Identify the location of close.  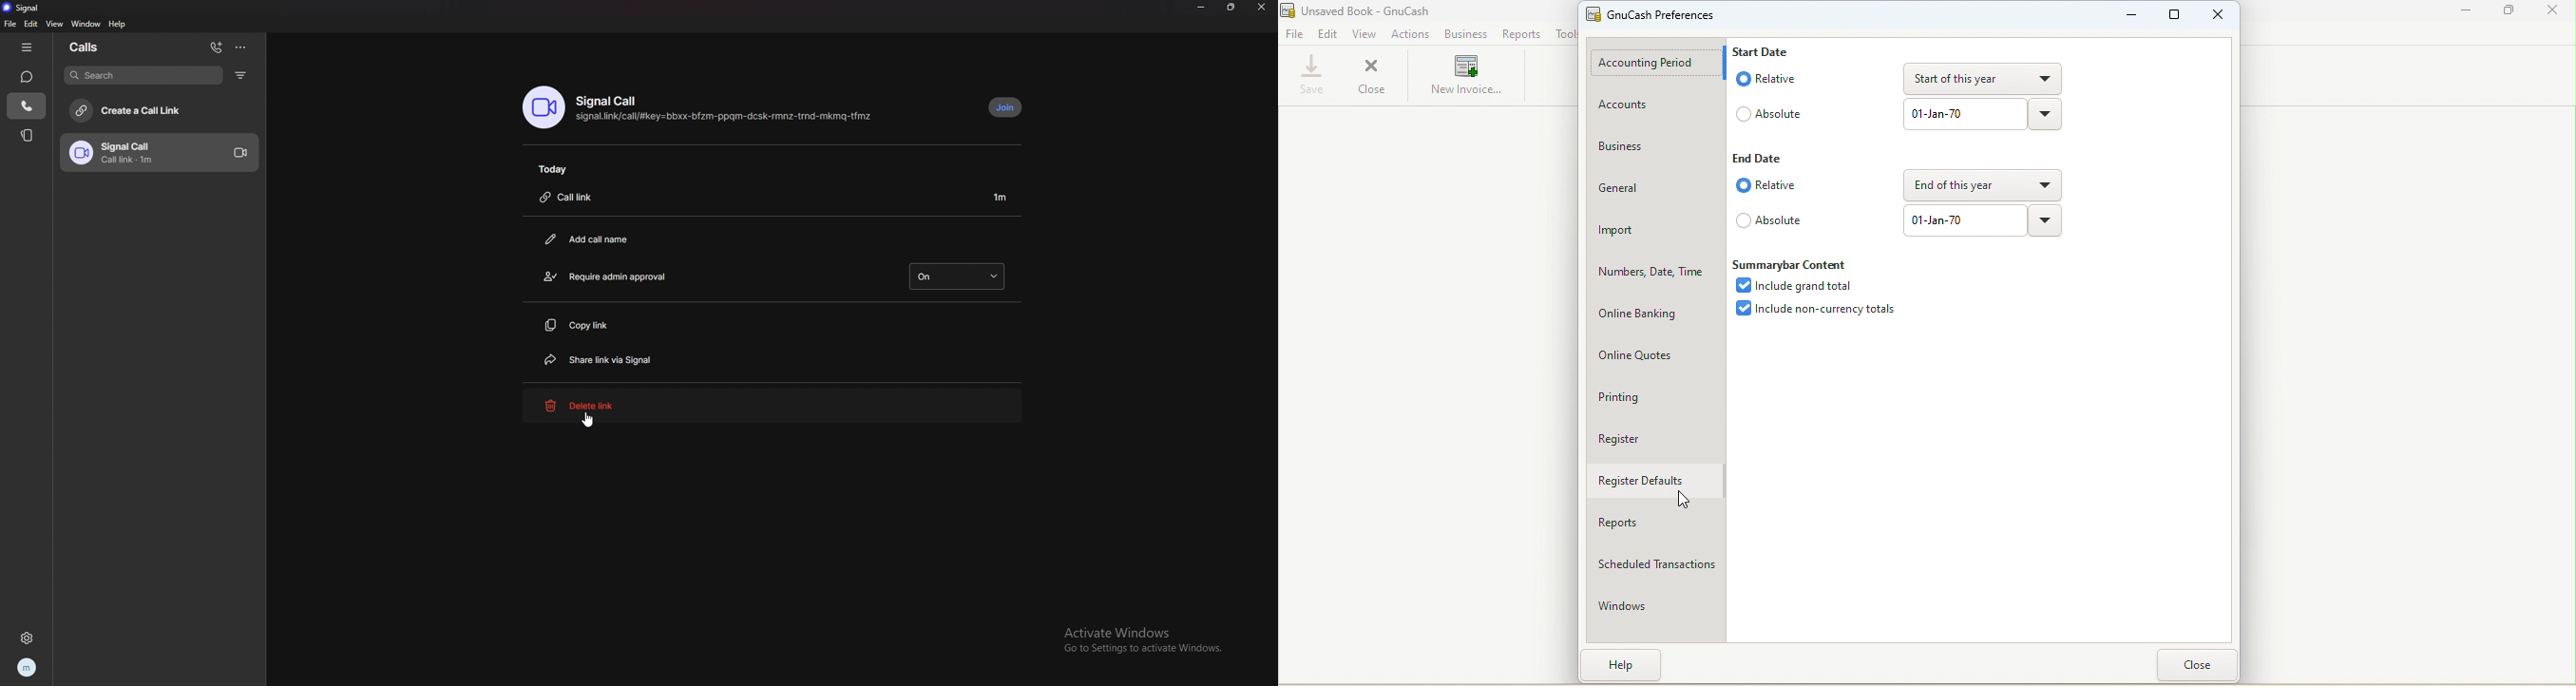
(1265, 7).